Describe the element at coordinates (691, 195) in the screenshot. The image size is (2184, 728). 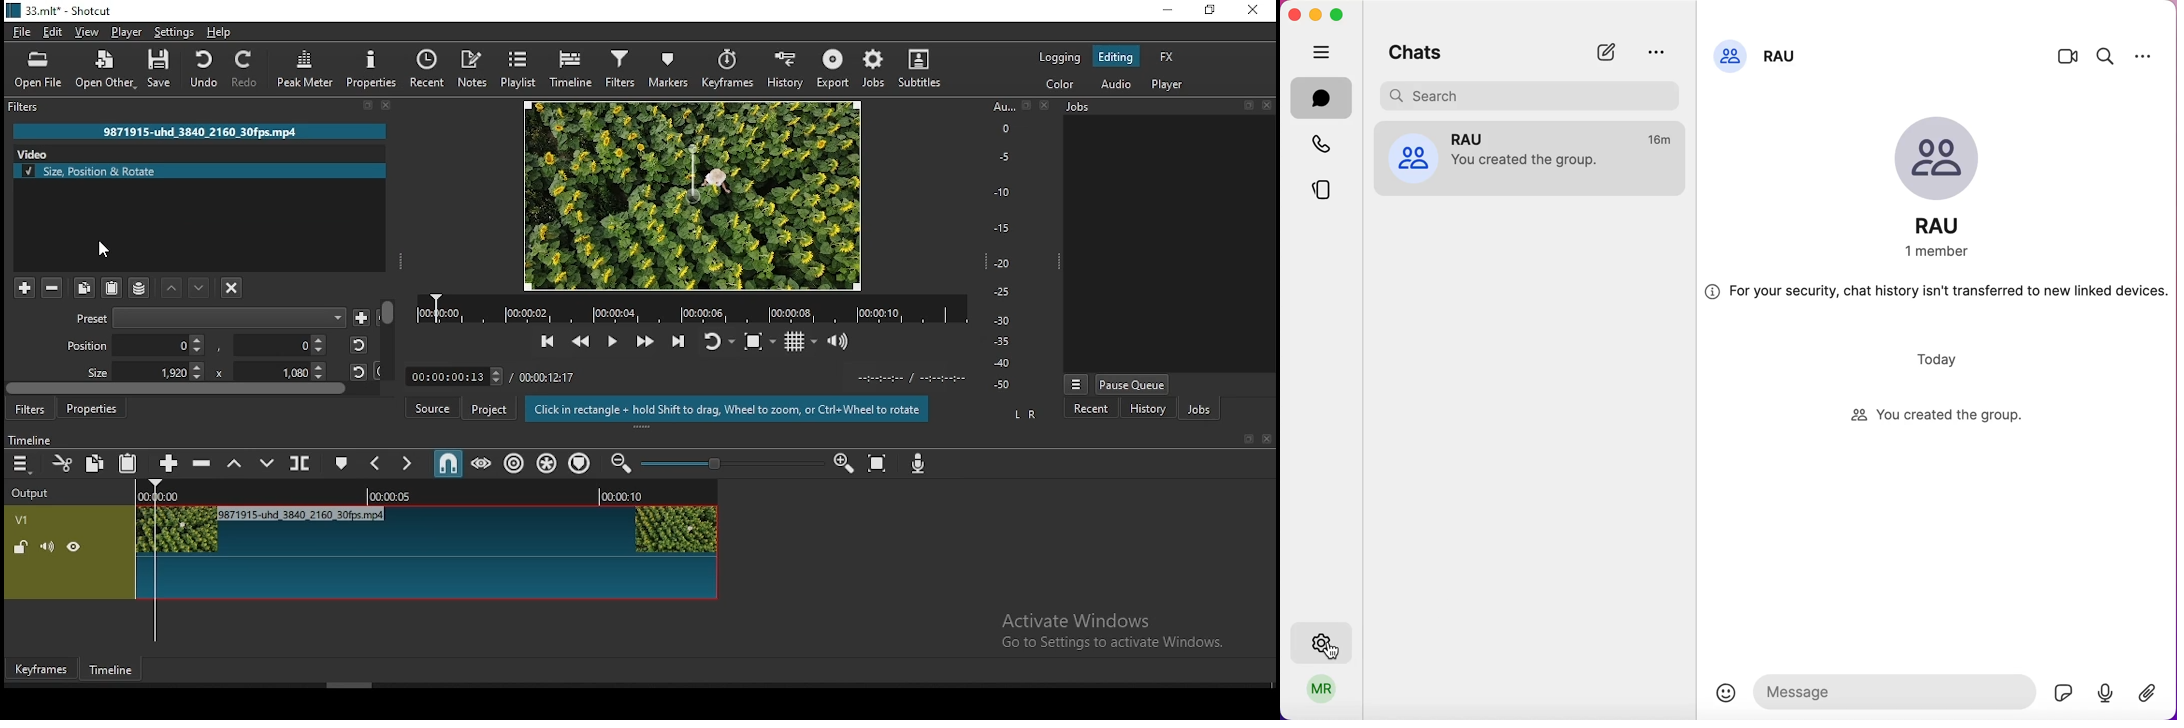
I see `video` at that location.